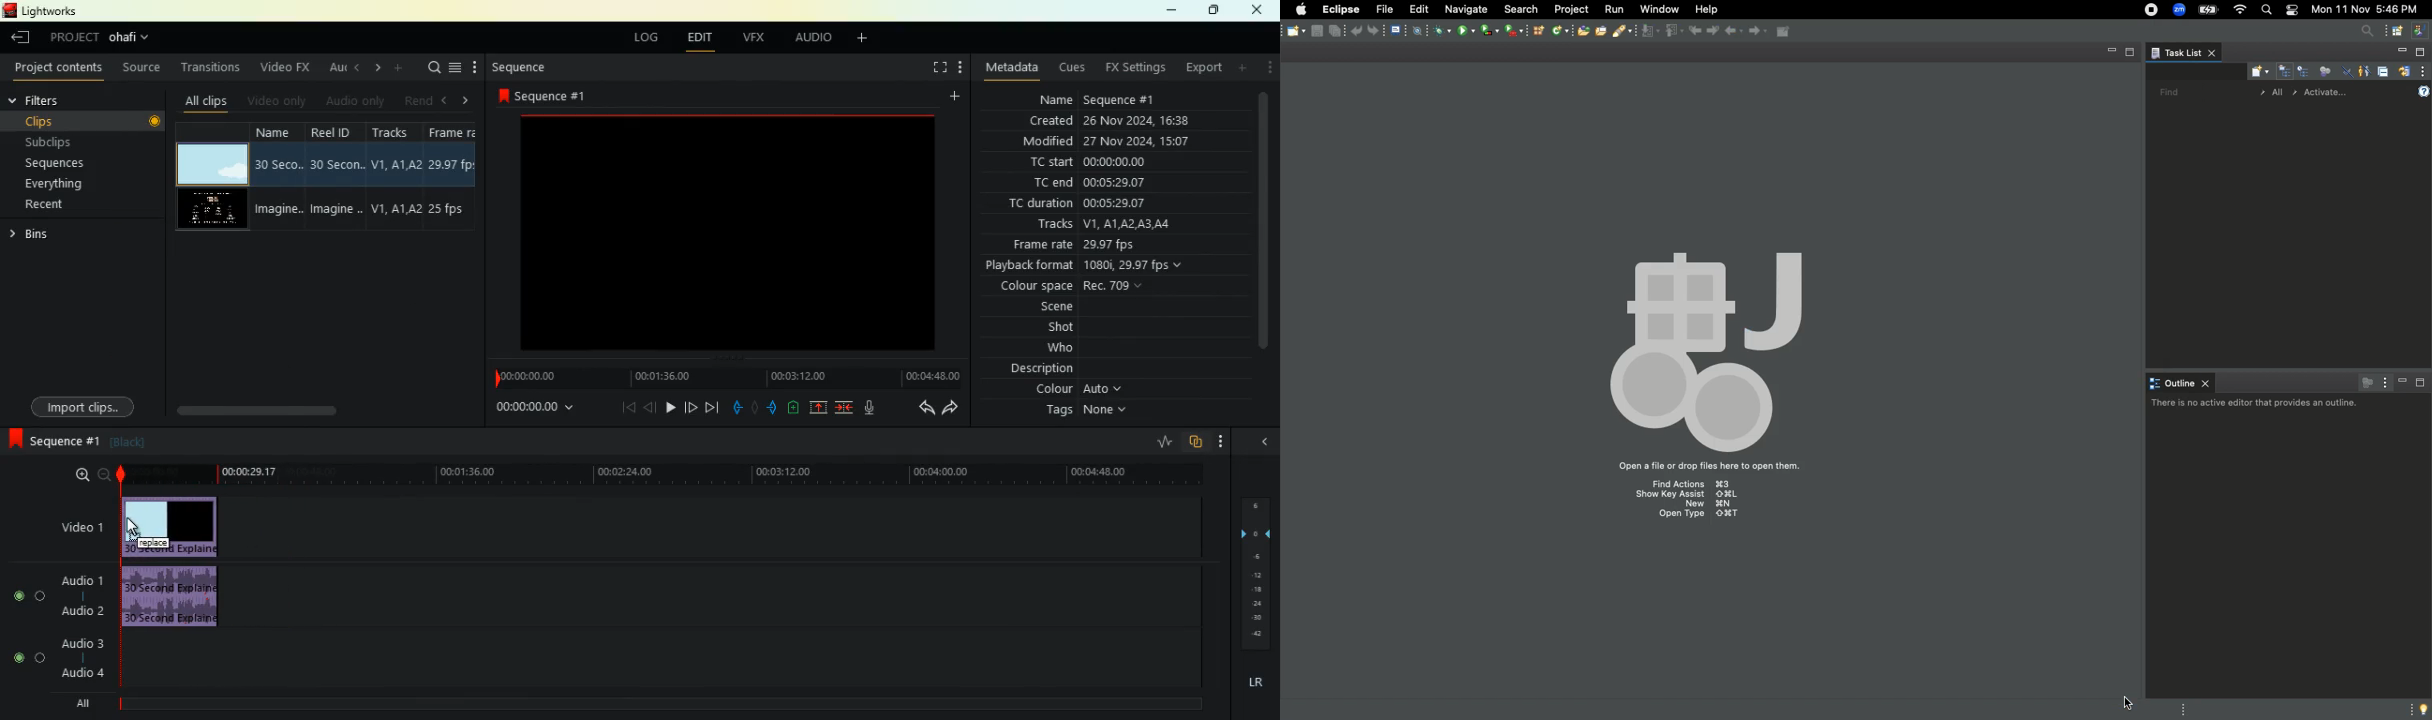 This screenshot has width=2436, height=728. Describe the element at coordinates (336, 165) in the screenshot. I see `30 seco` at that location.